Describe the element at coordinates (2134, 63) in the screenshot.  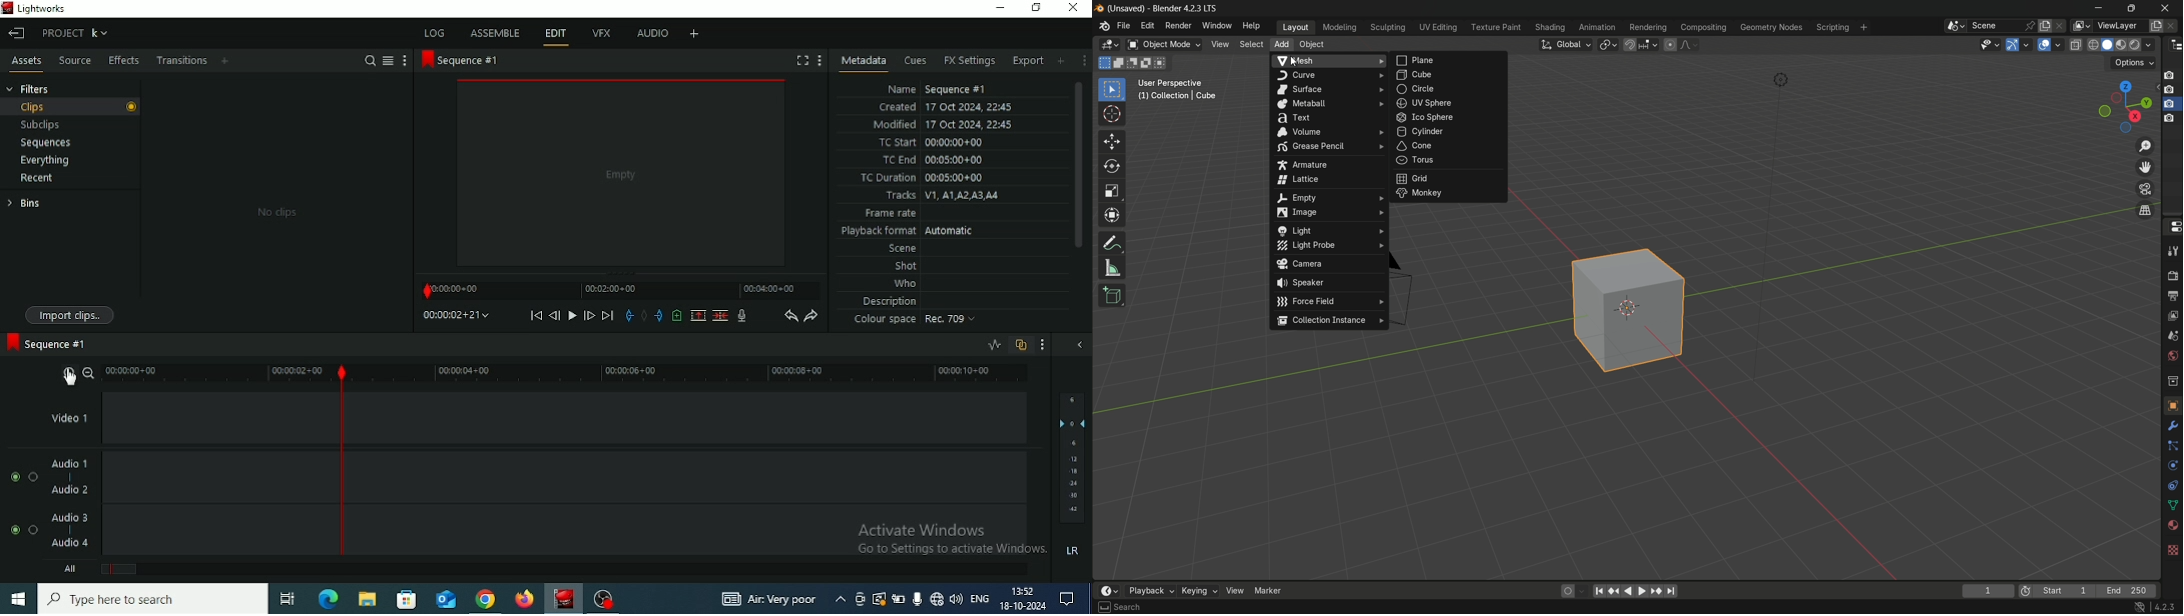
I see `options` at that location.